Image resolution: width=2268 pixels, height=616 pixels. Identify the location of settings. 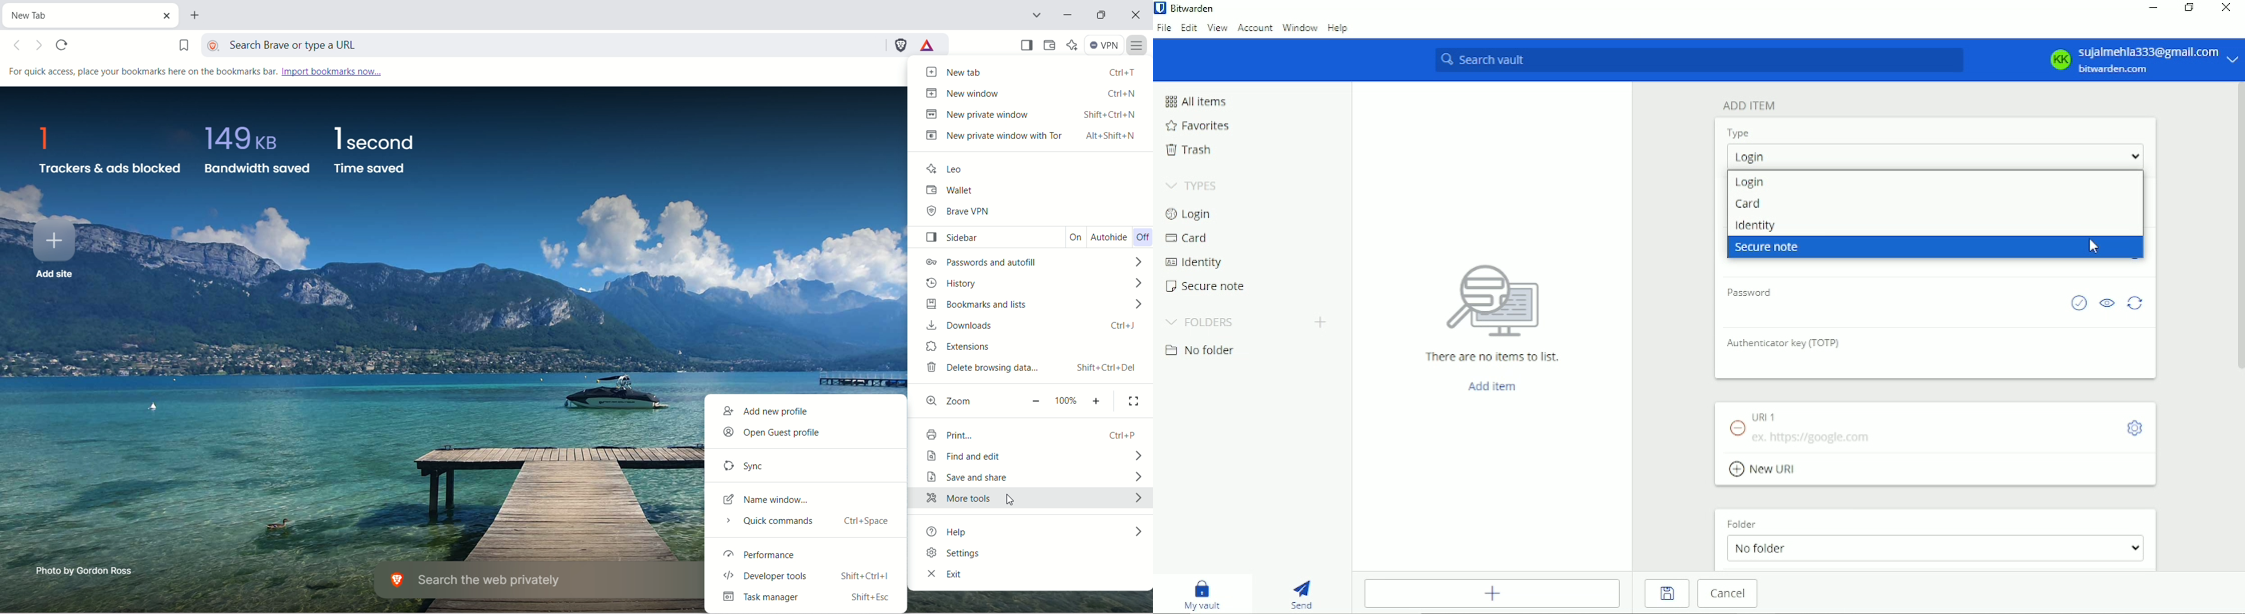
(1032, 555).